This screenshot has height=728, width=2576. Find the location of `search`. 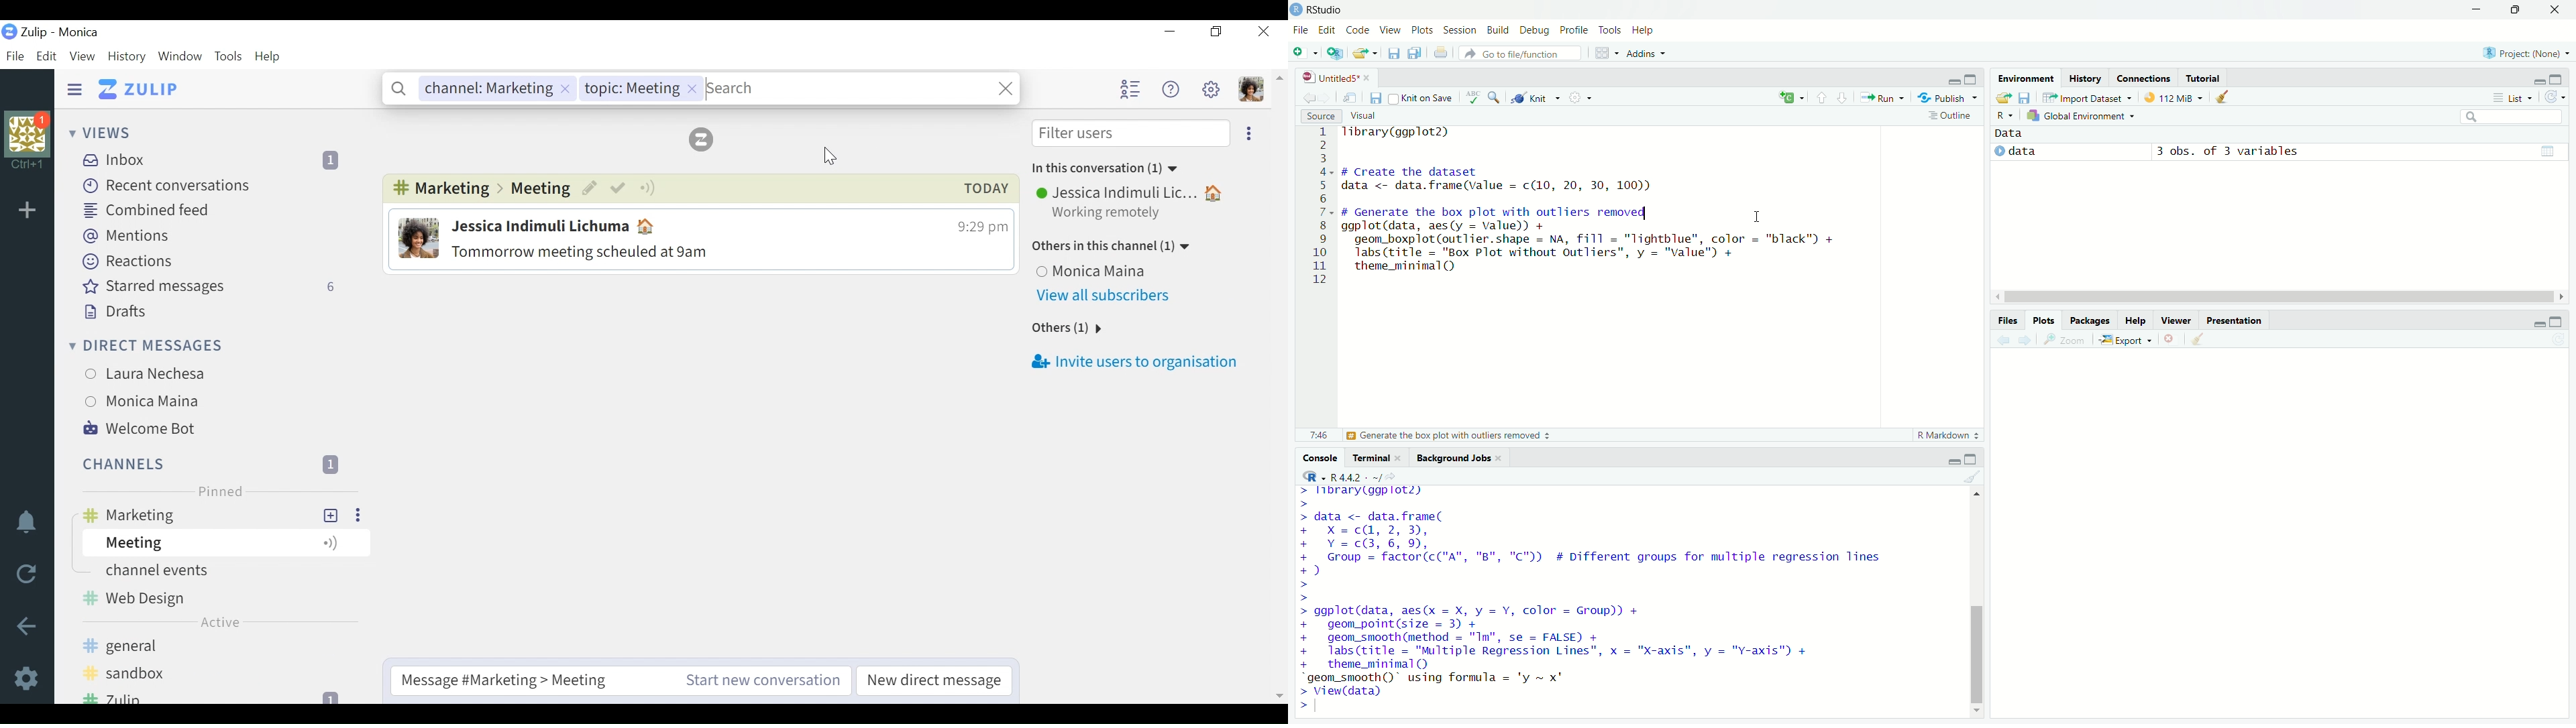

search is located at coordinates (2502, 115).